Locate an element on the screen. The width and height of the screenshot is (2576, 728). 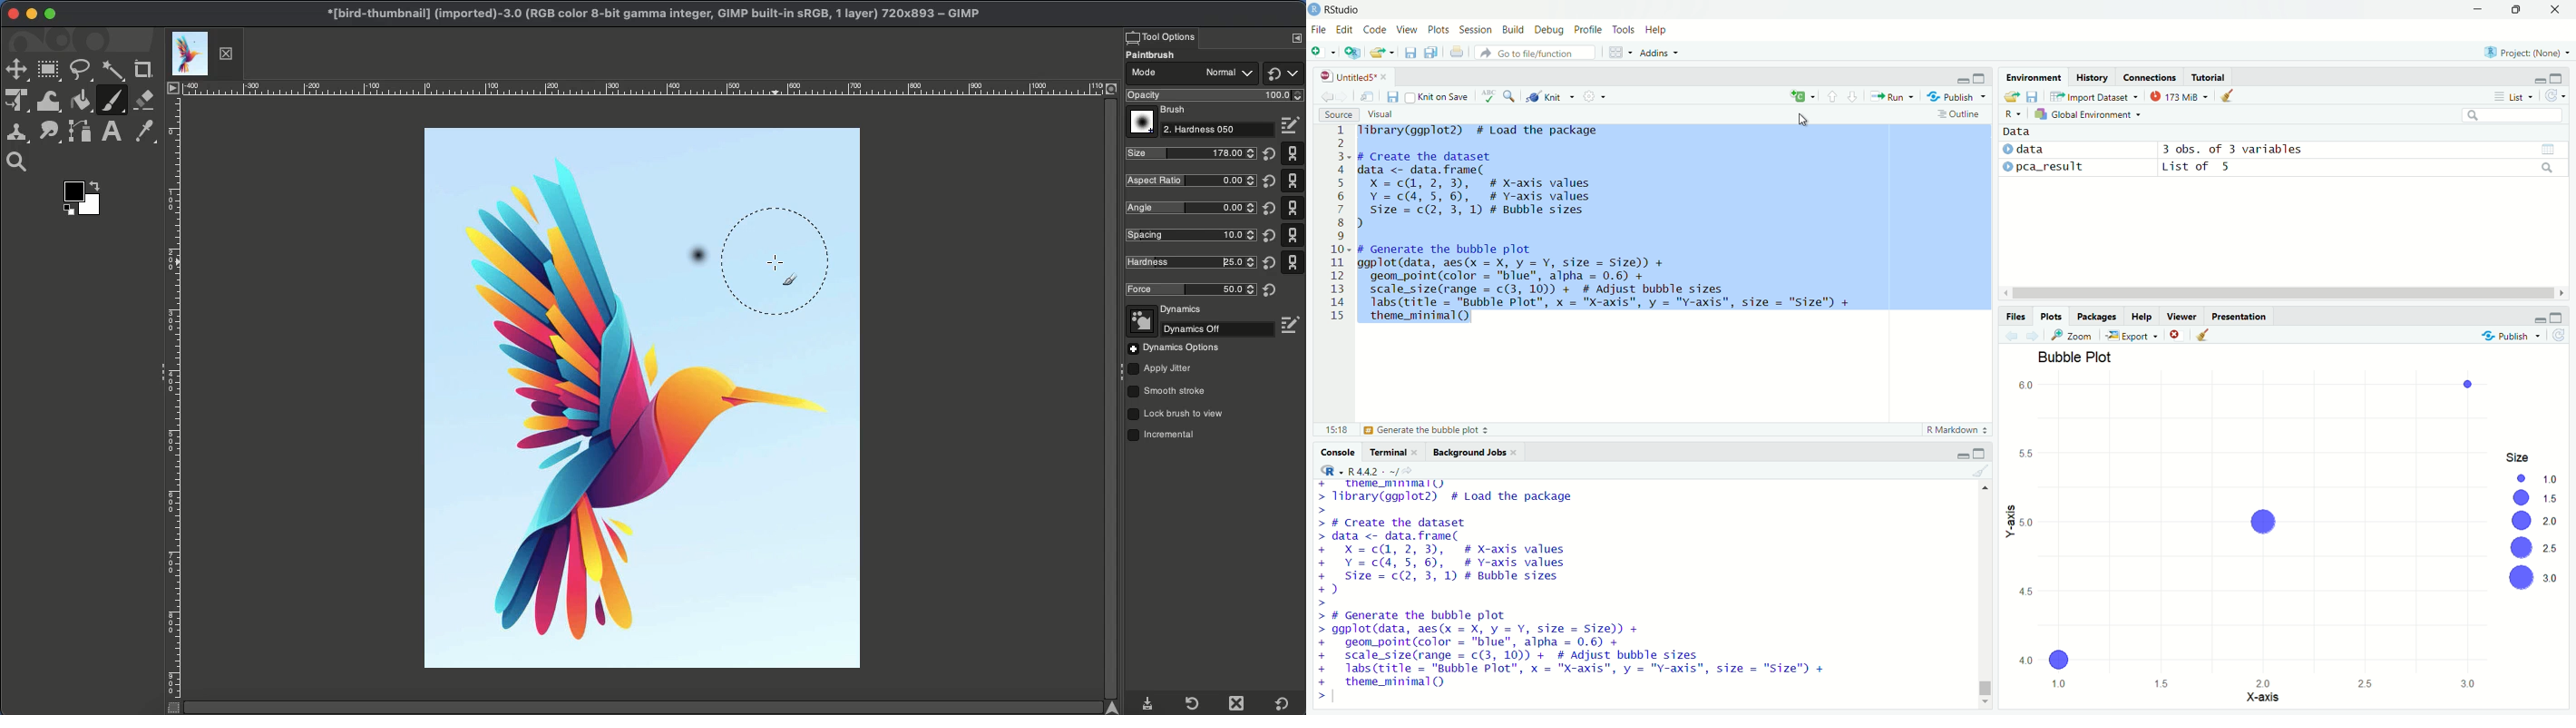
minimize is located at coordinates (2541, 316).